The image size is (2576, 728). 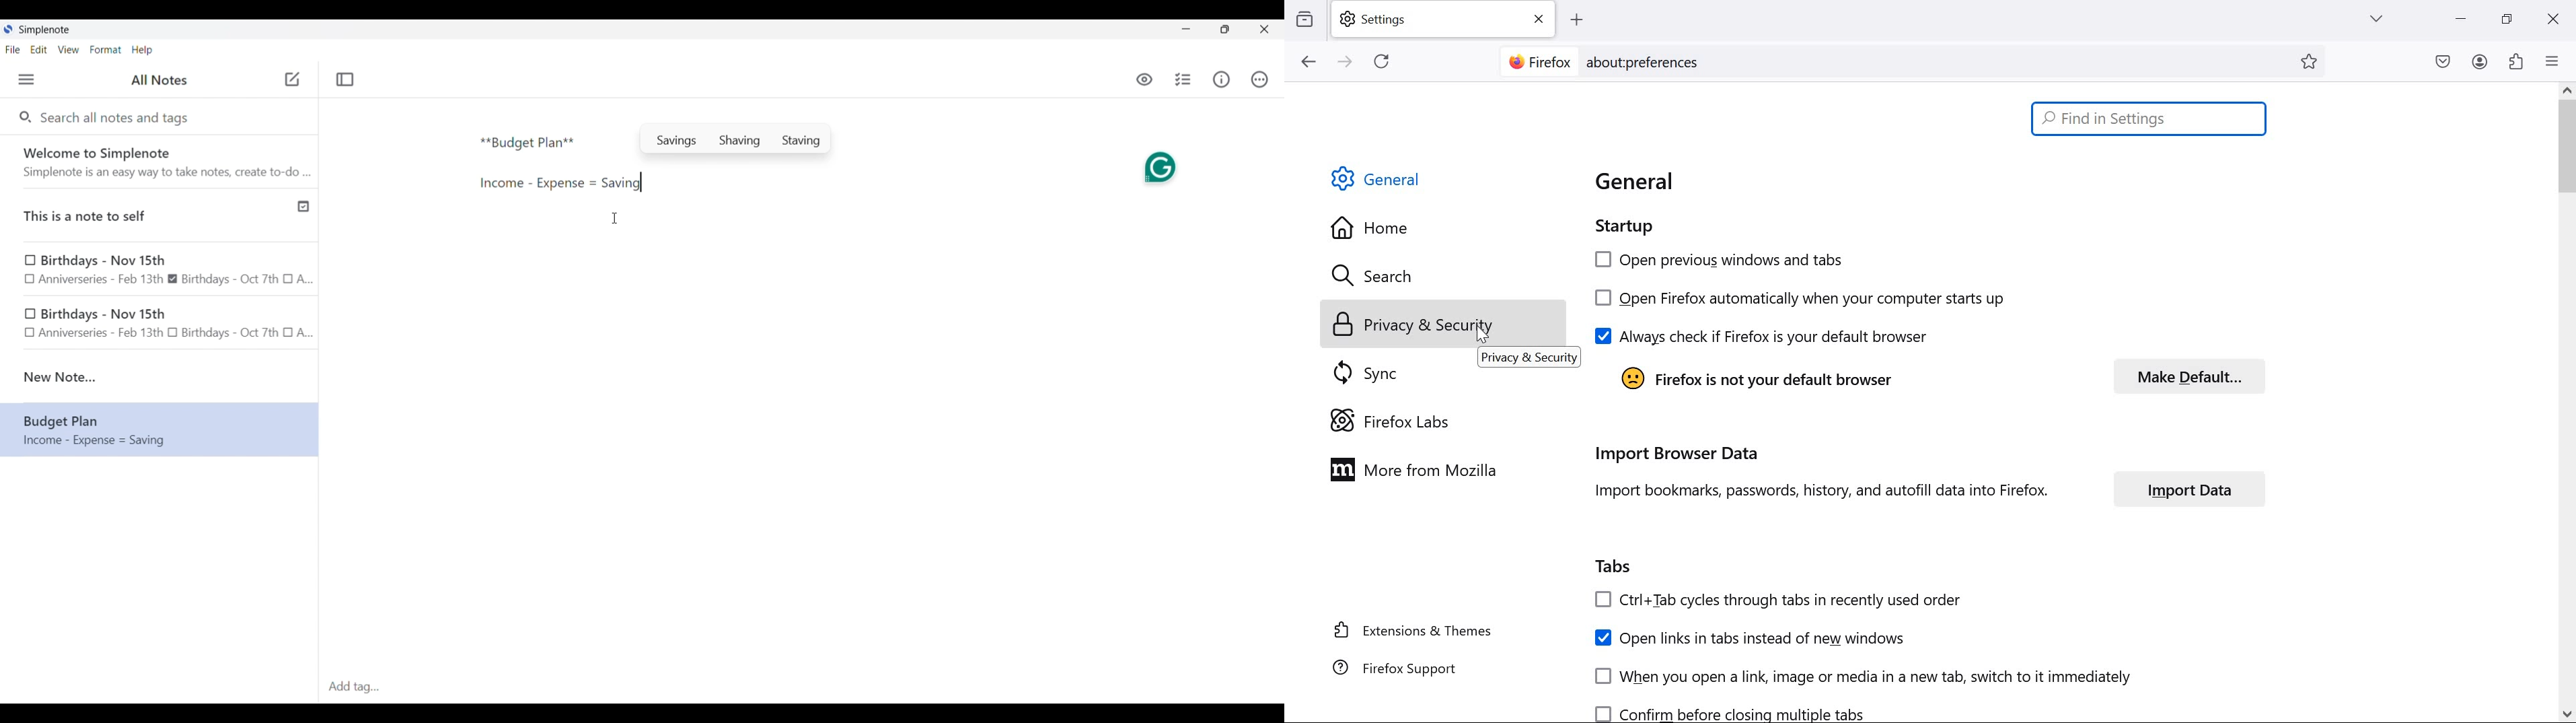 What do you see at coordinates (1895, 675) in the screenshot?
I see `When you open a link, image or media in a new tab, switch to it immediately` at bounding box center [1895, 675].